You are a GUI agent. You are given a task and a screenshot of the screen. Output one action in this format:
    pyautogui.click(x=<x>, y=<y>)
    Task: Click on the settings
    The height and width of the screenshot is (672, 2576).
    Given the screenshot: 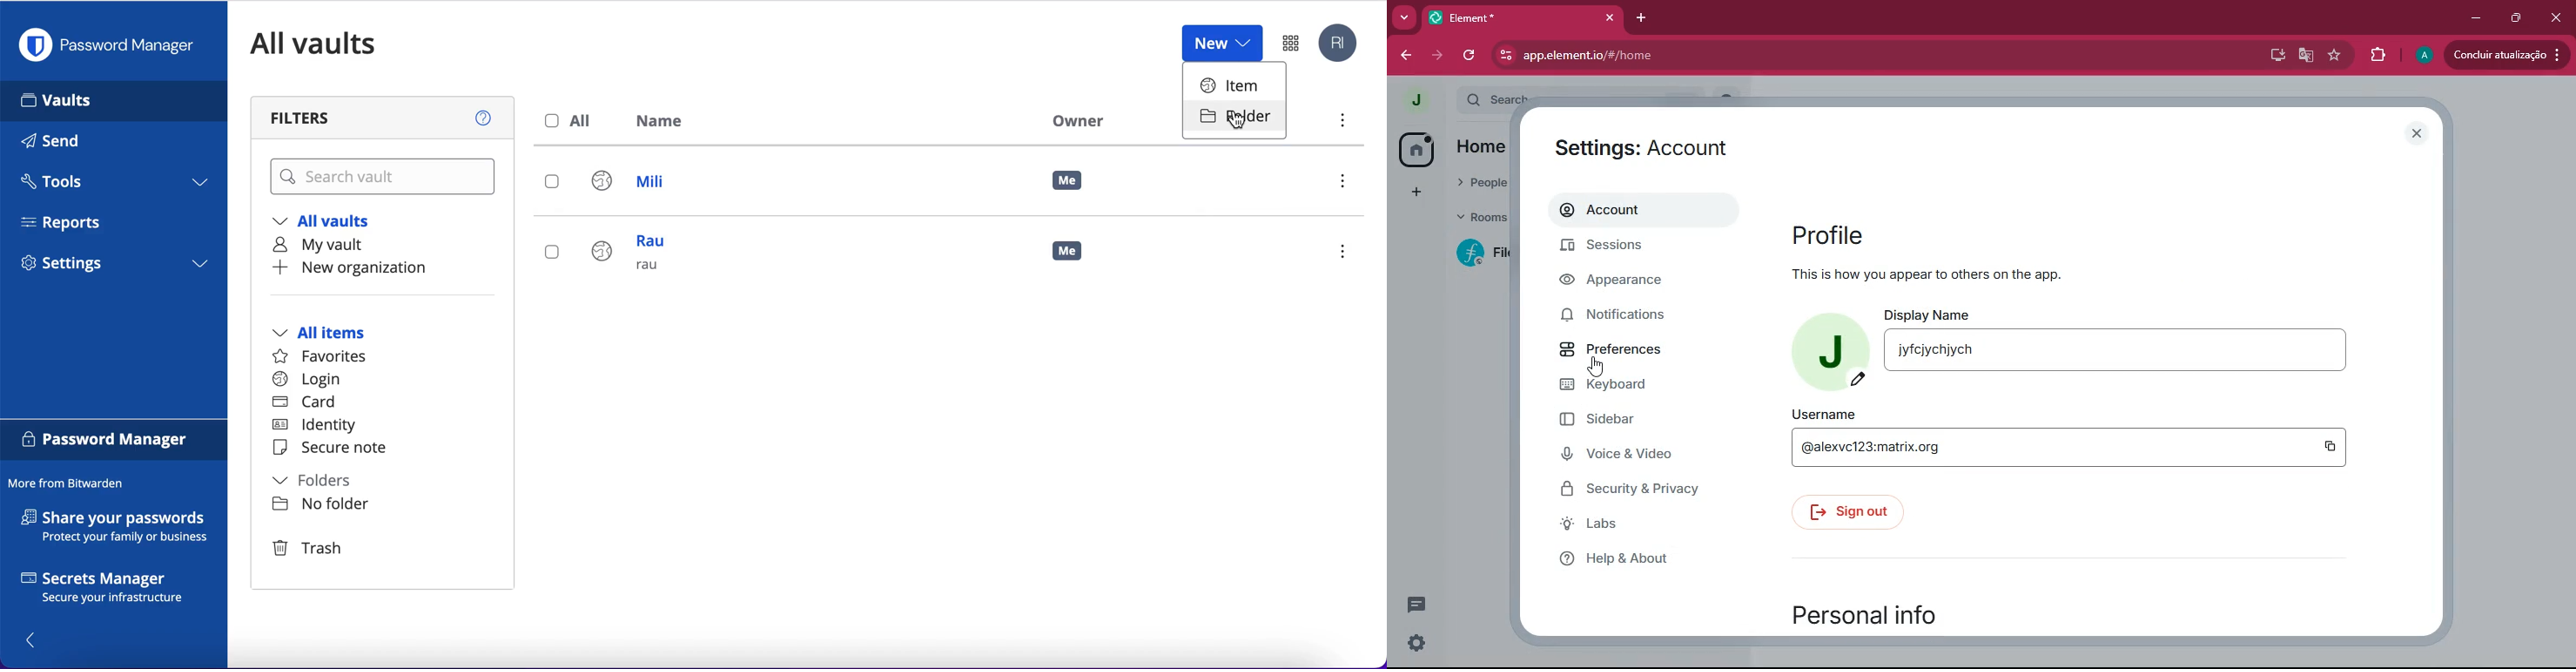 What is the action you would take?
    pyautogui.click(x=114, y=267)
    